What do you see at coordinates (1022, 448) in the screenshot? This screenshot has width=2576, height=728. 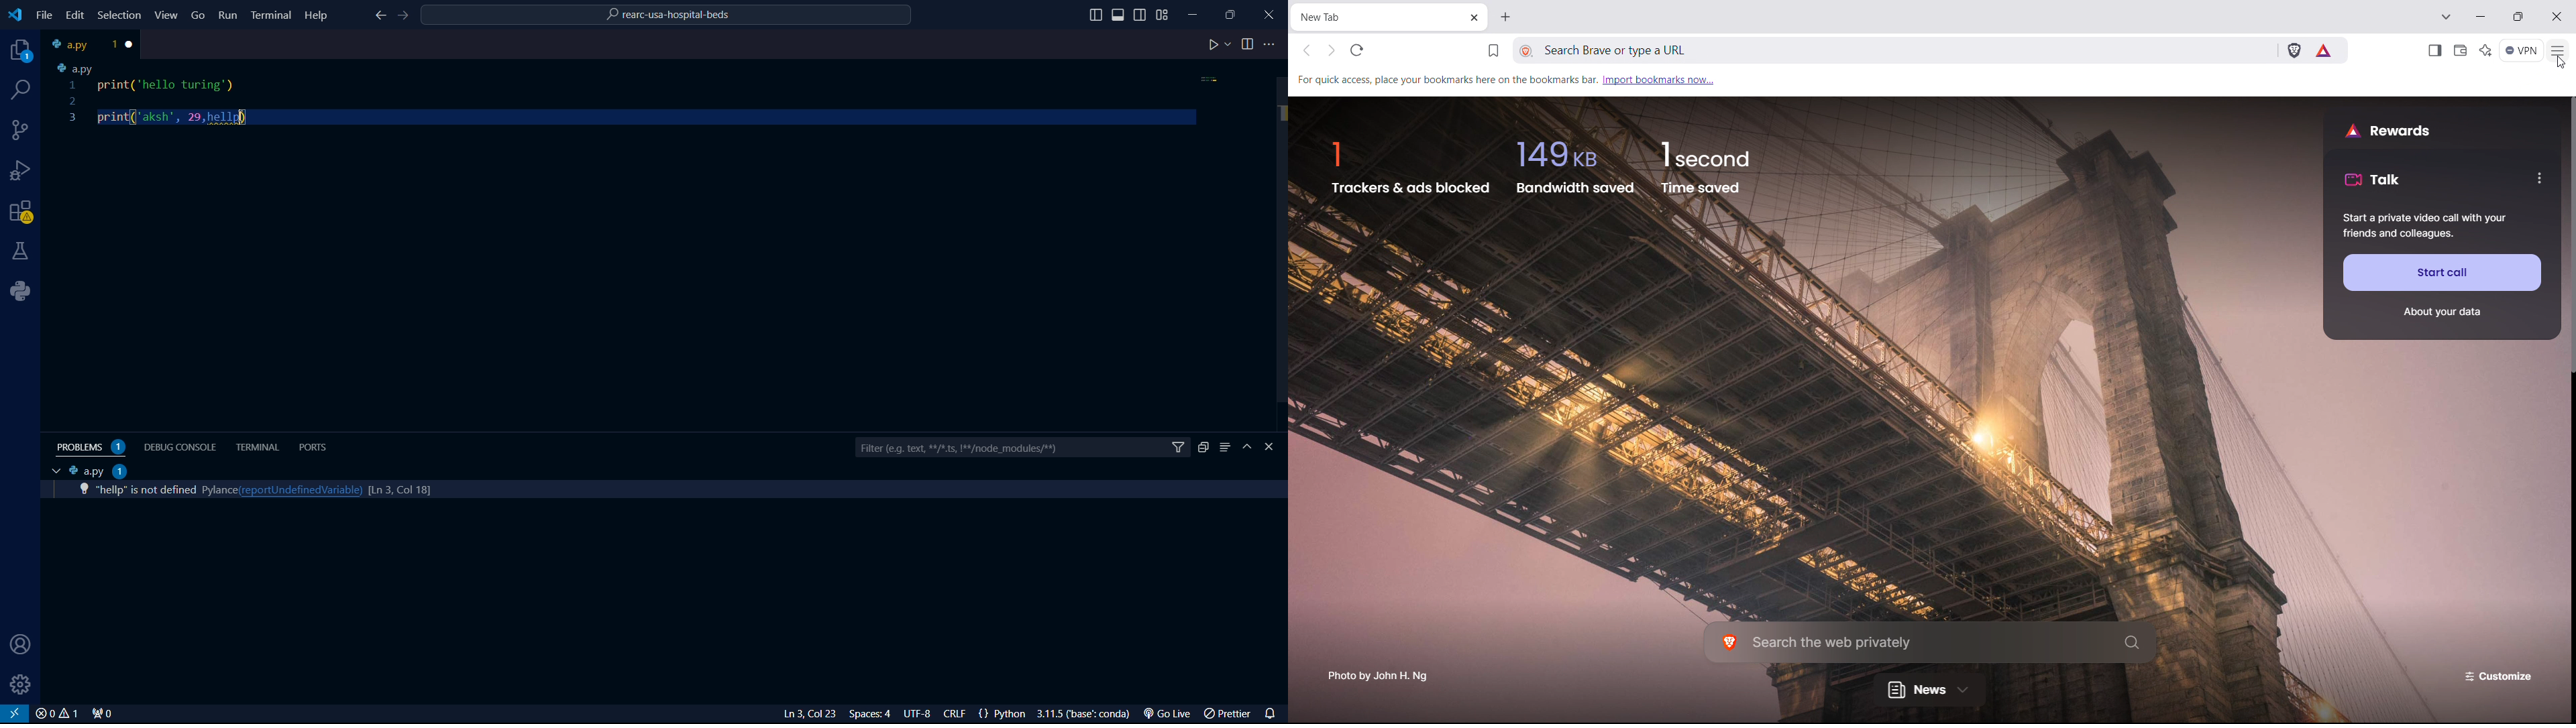 I see `filter bar` at bounding box center [1022, 448].